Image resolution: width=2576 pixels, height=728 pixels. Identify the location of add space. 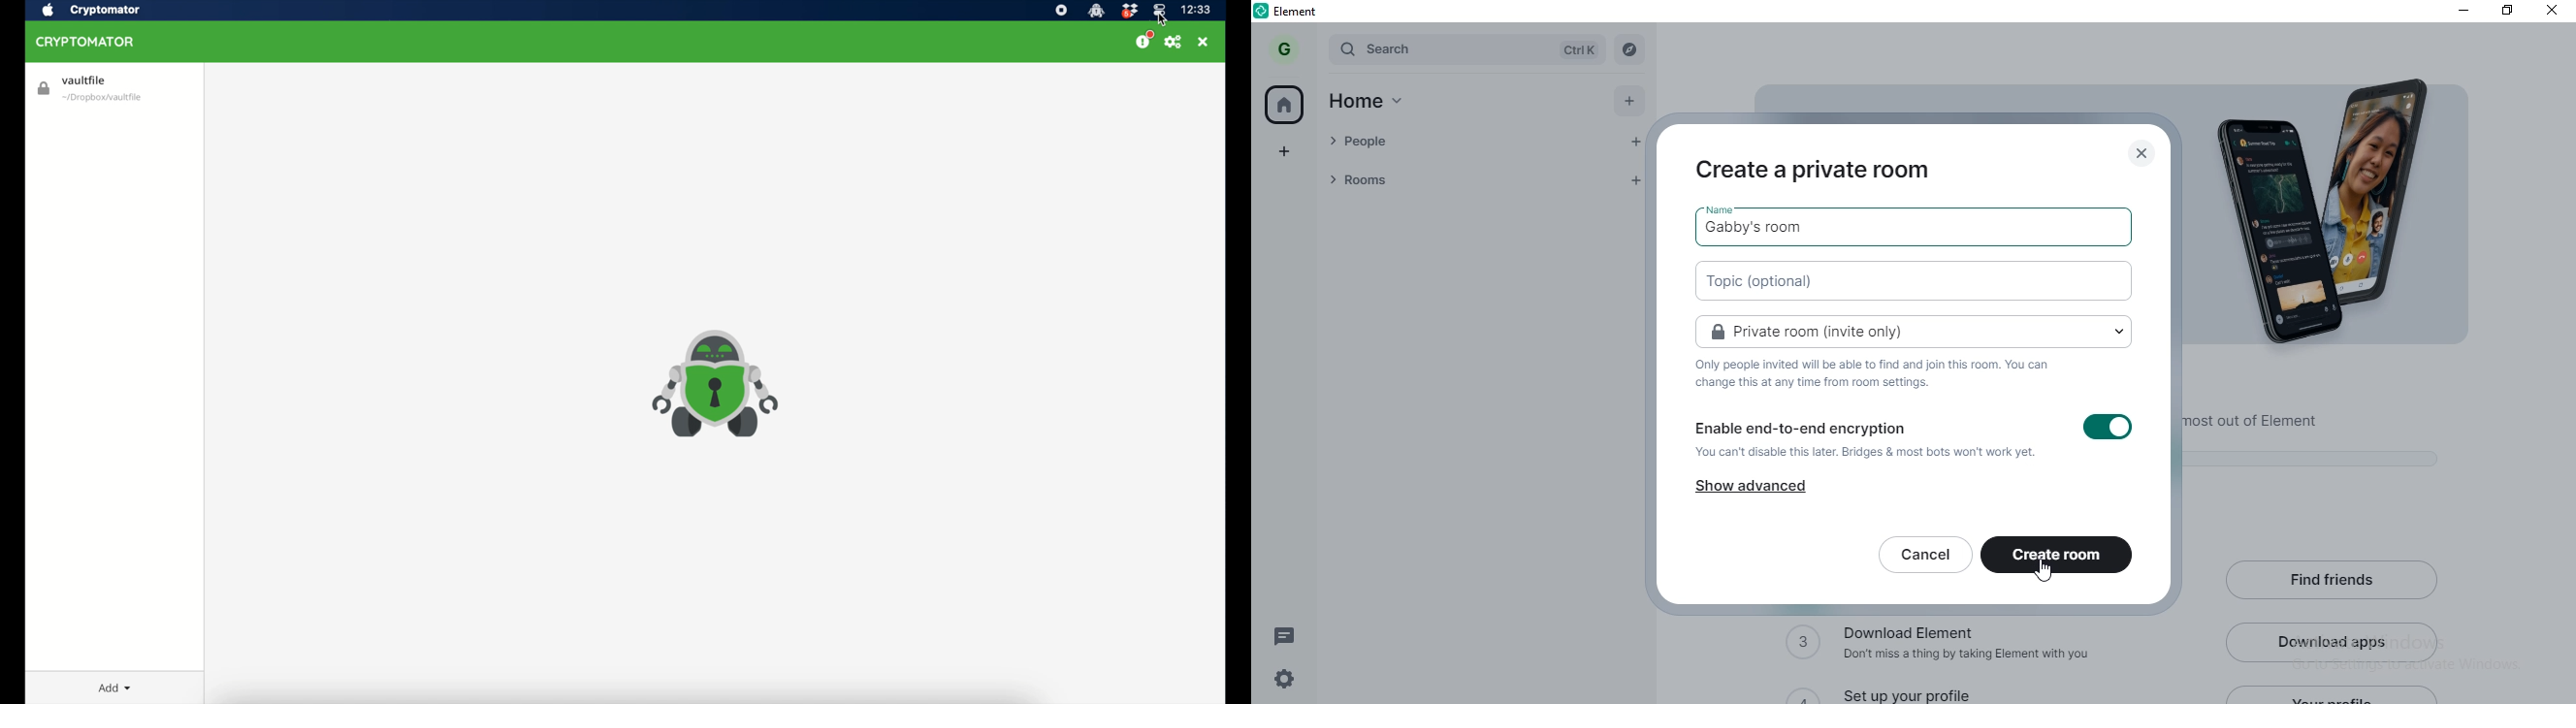
(1286, 148).